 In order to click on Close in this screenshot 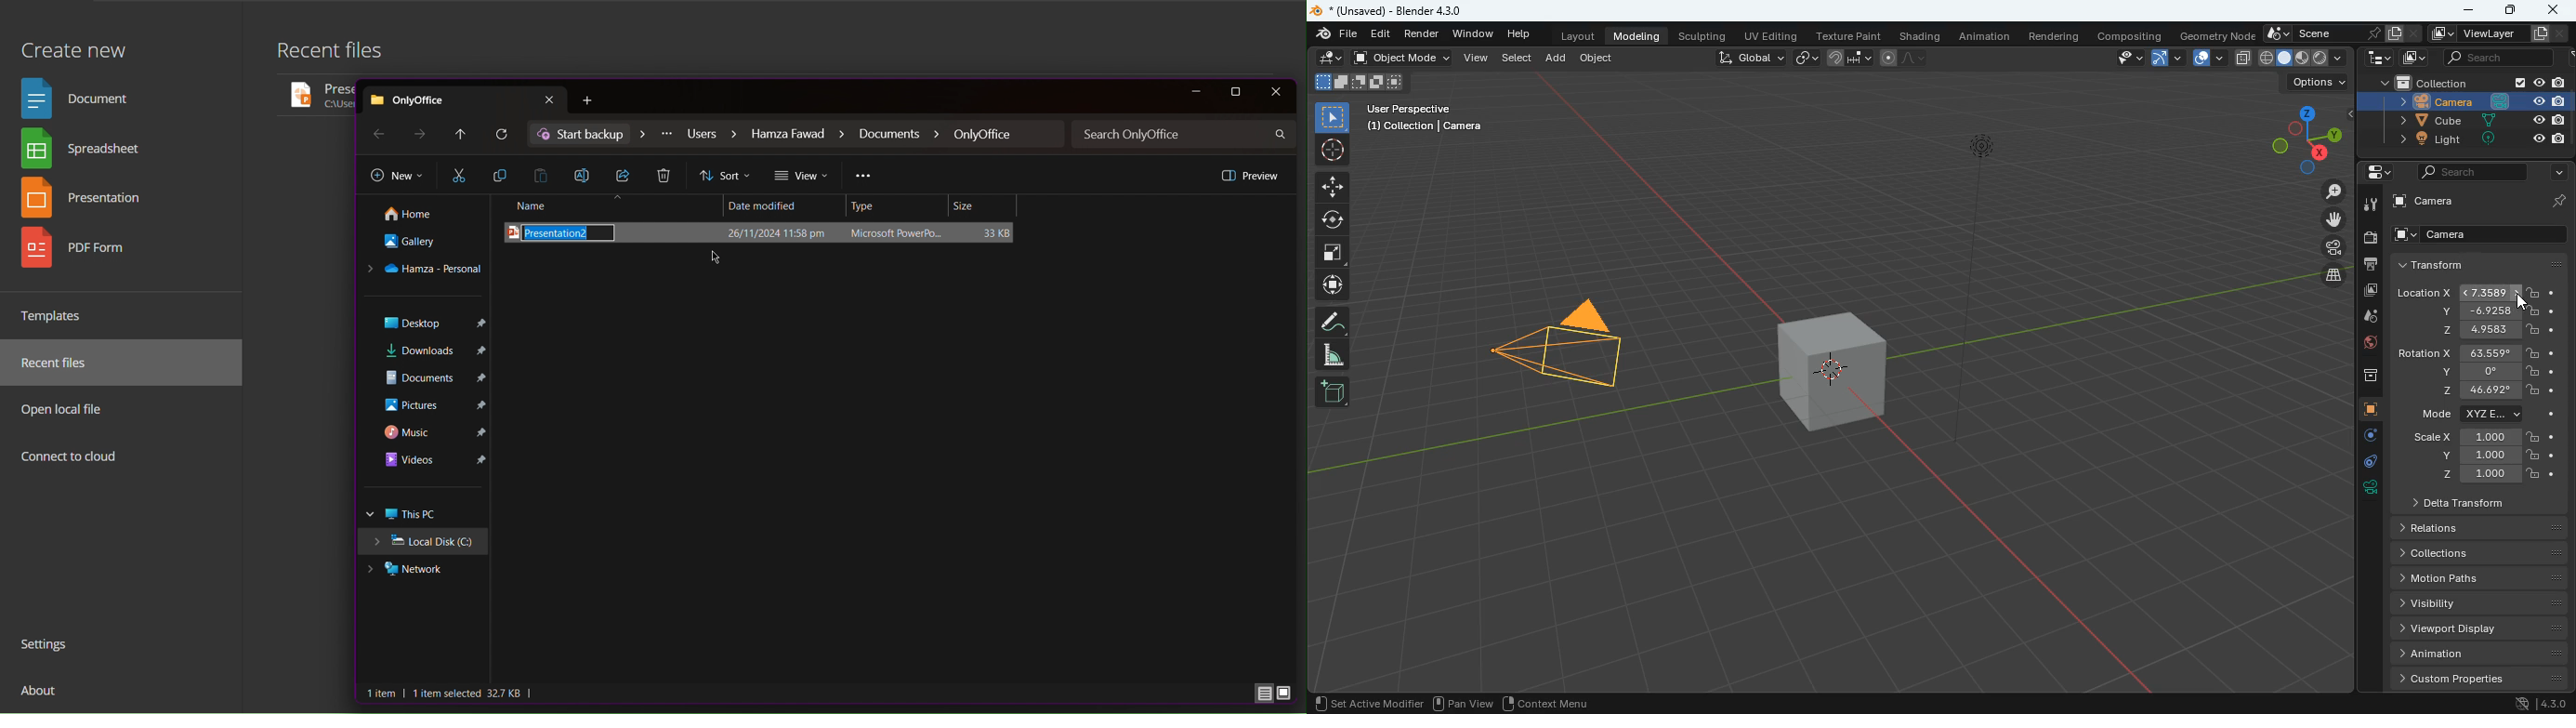, I will do `click(1276, 92)`.